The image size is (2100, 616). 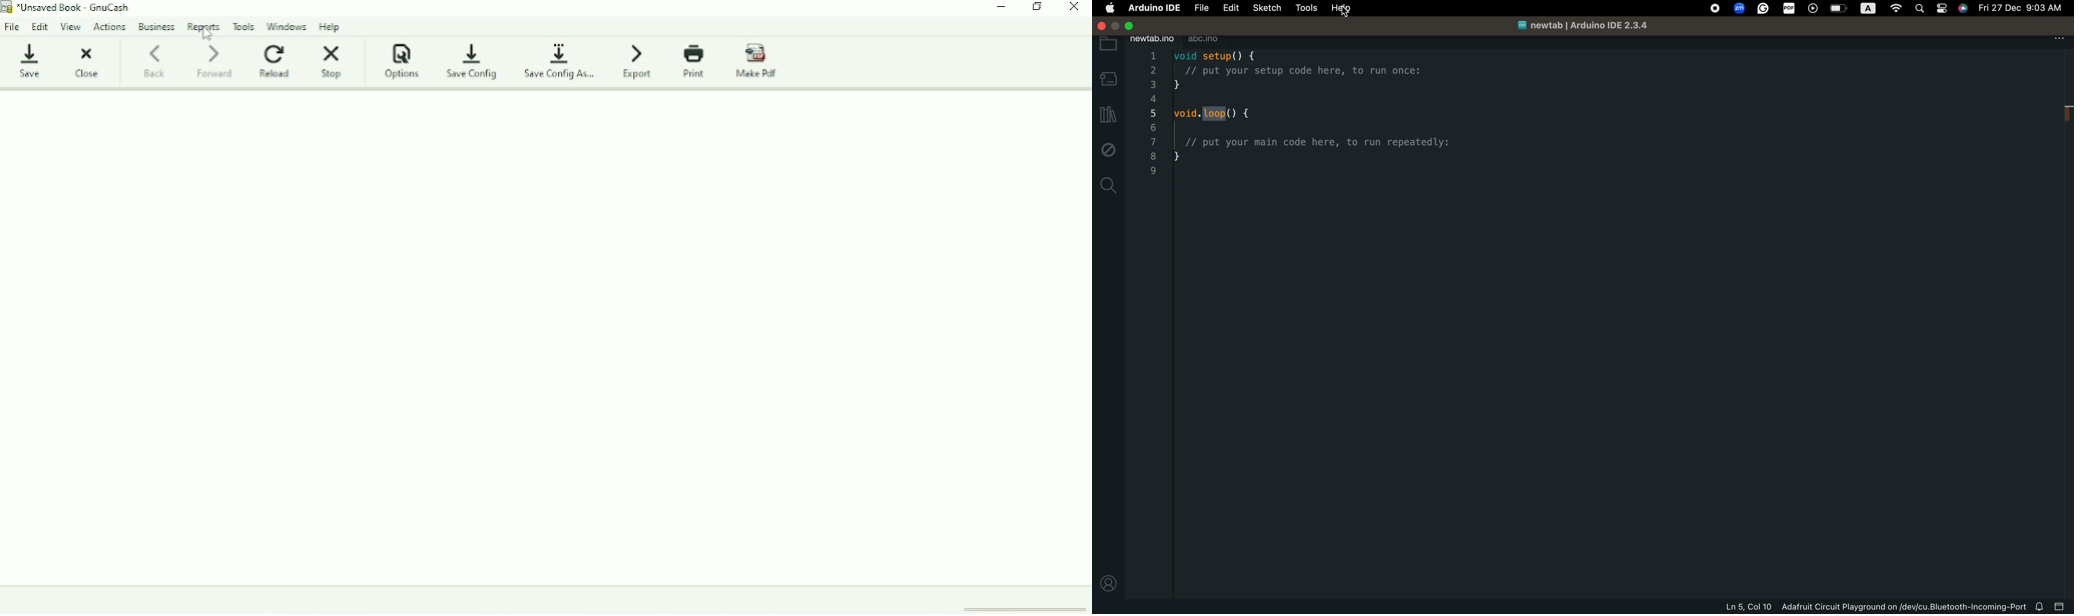 What do you see at coordinates (218, 61) in the screenshot?
I see `Forward` at bounding box center [218, 61].